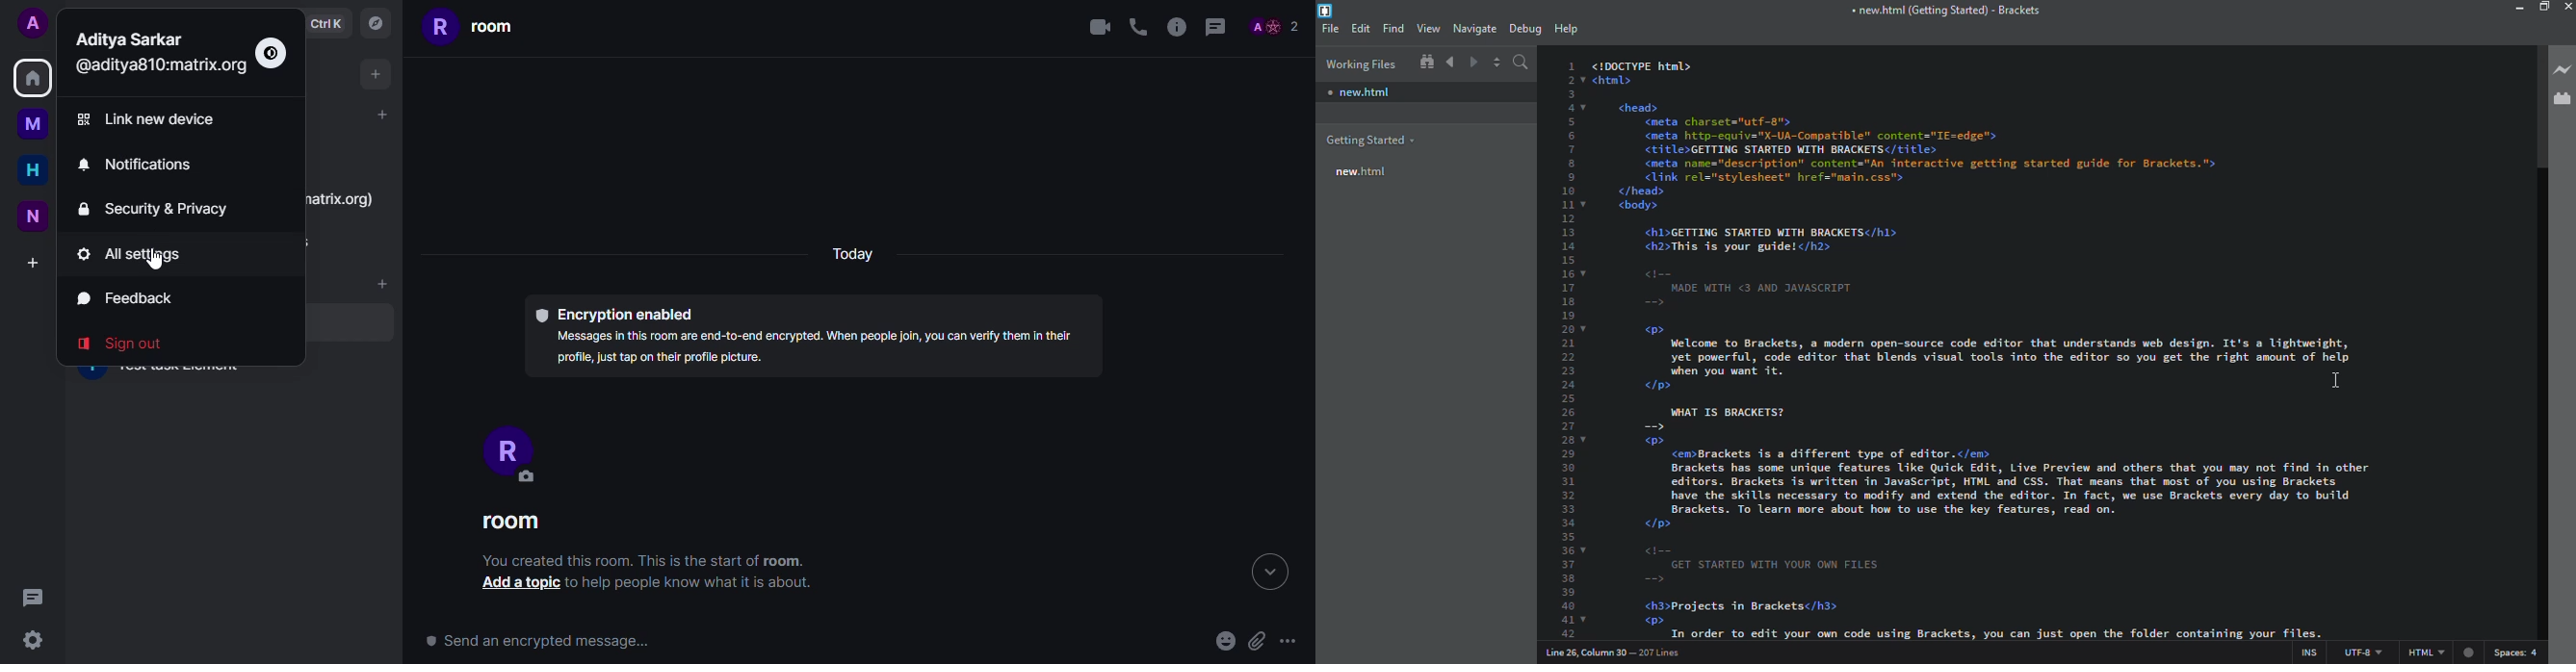 This screenshot has height=672, width=2576. Describe the element at coordinates (1996, 503) in the screenshot. I see `test code` at that location.